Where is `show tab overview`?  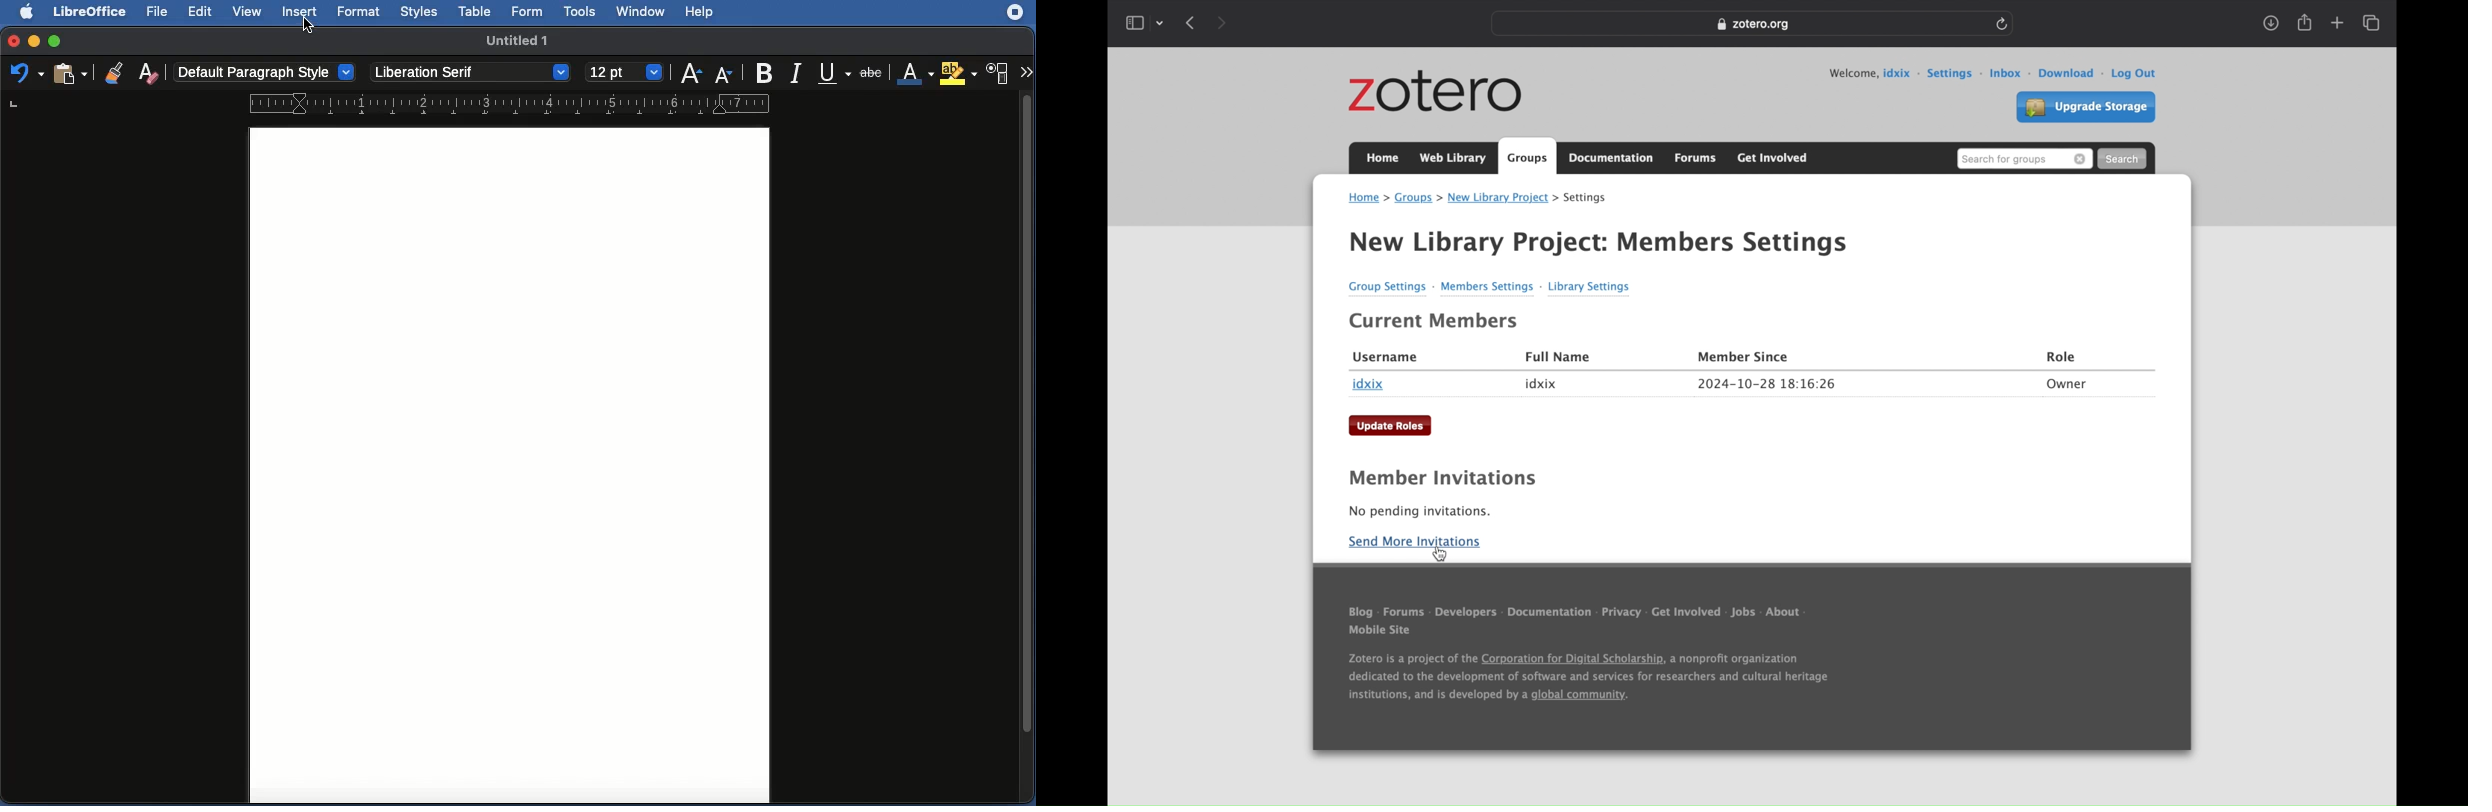 show tab overview is located at coordinates (2371, 23).